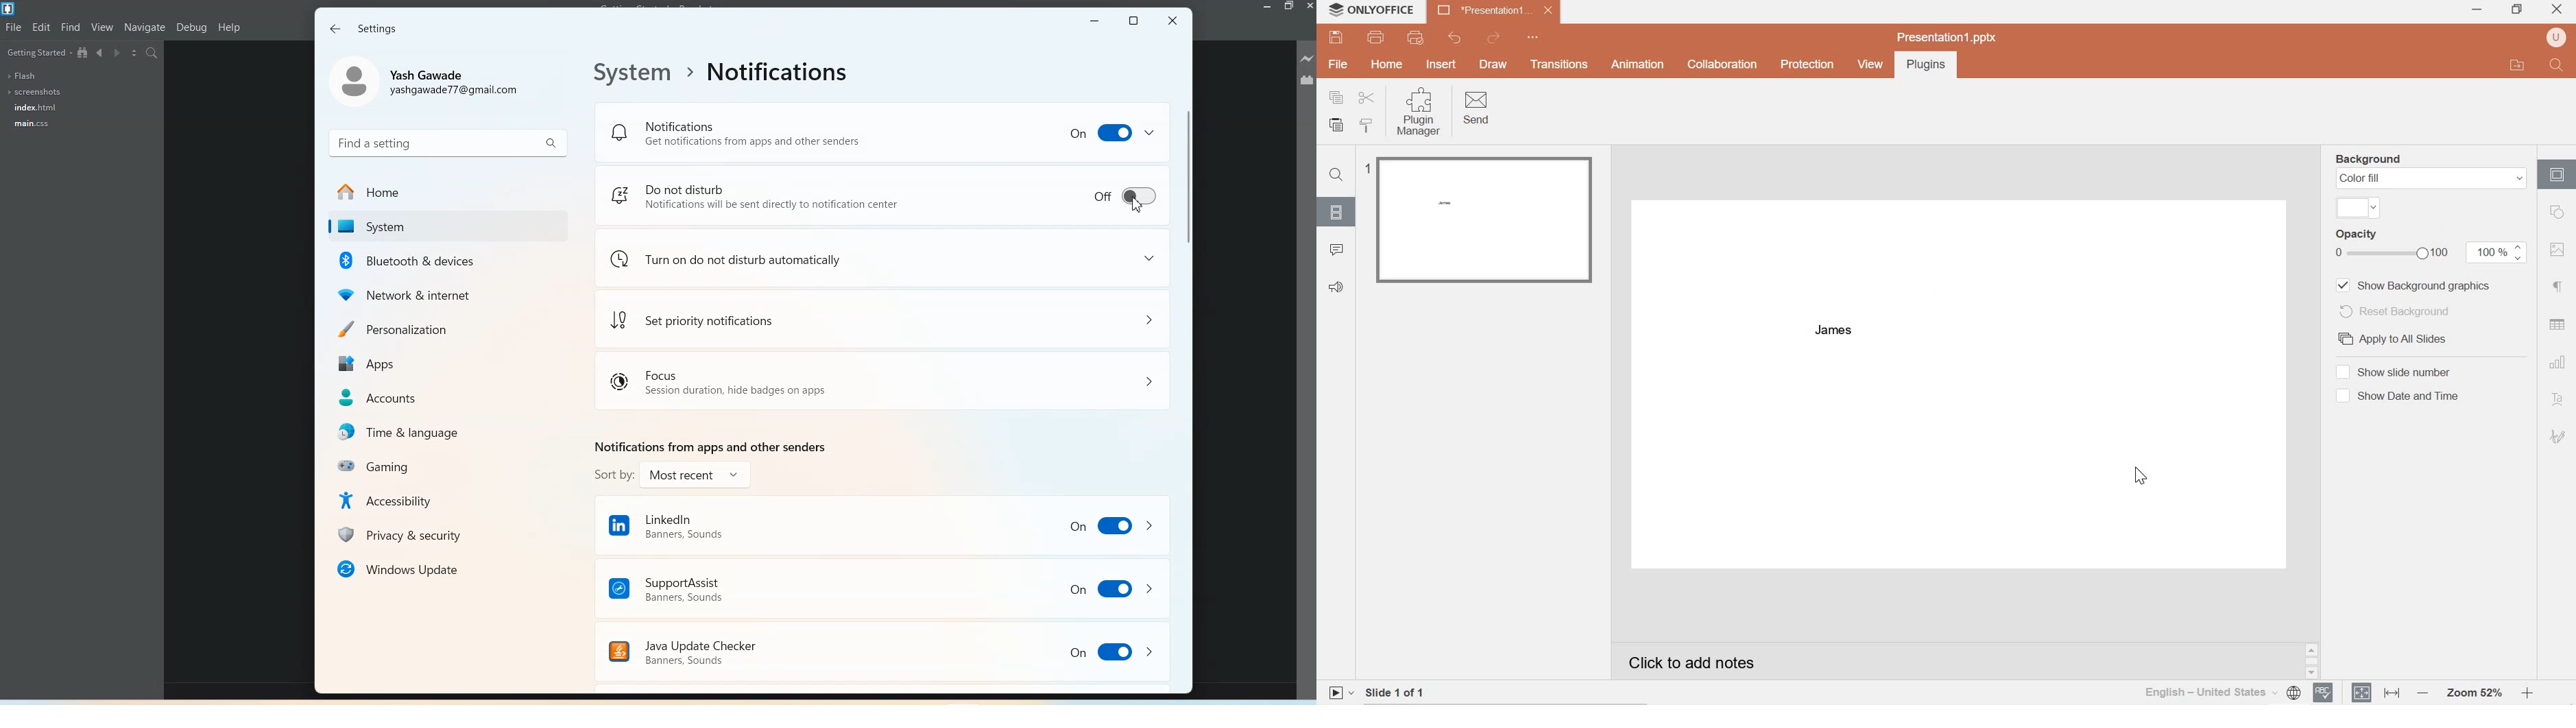 This screenshot has width=2576, height=728. What do you see at coordinates (708, 446) in the screenshot?
I see `Text` at bounding box center [708, 446].